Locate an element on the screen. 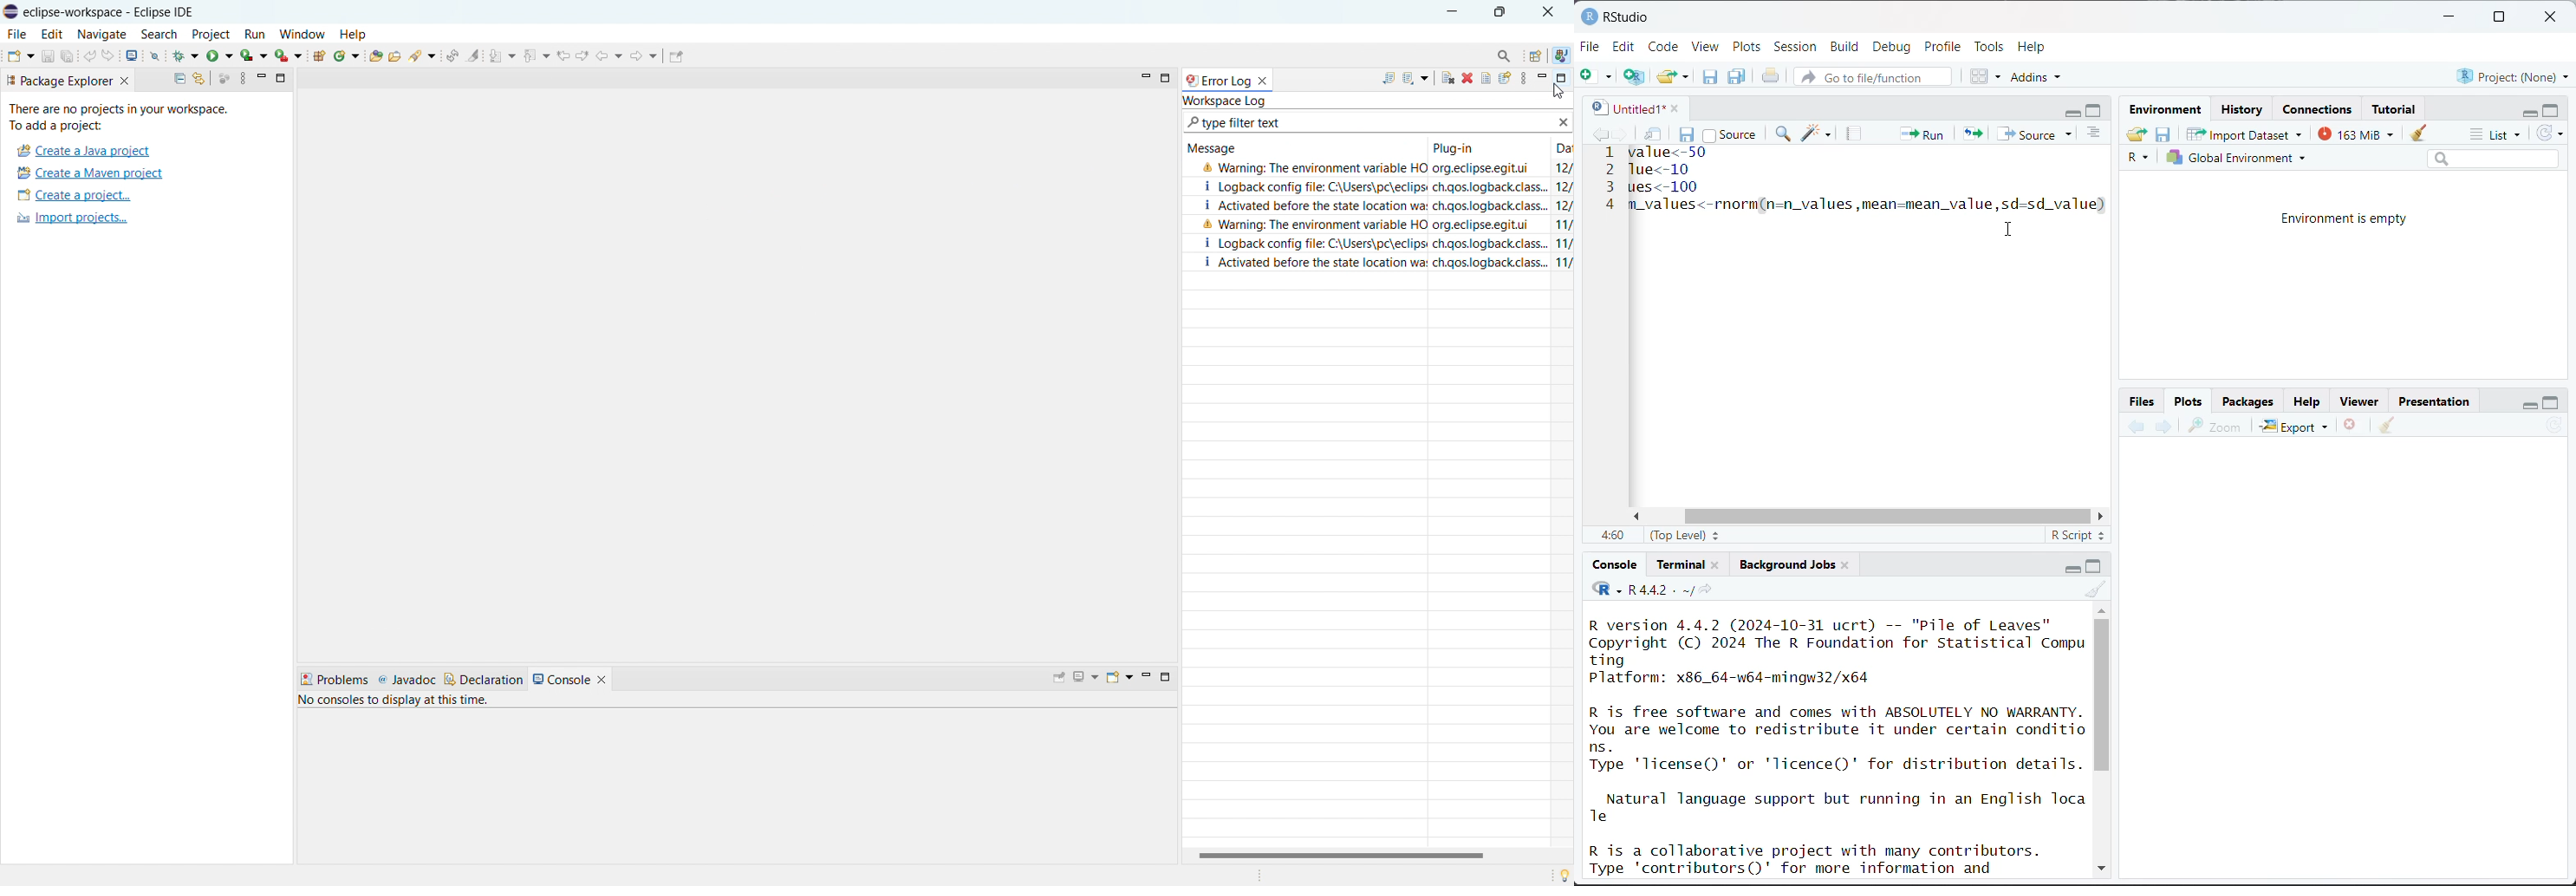  save current document is located at coordinates (1688, 133).